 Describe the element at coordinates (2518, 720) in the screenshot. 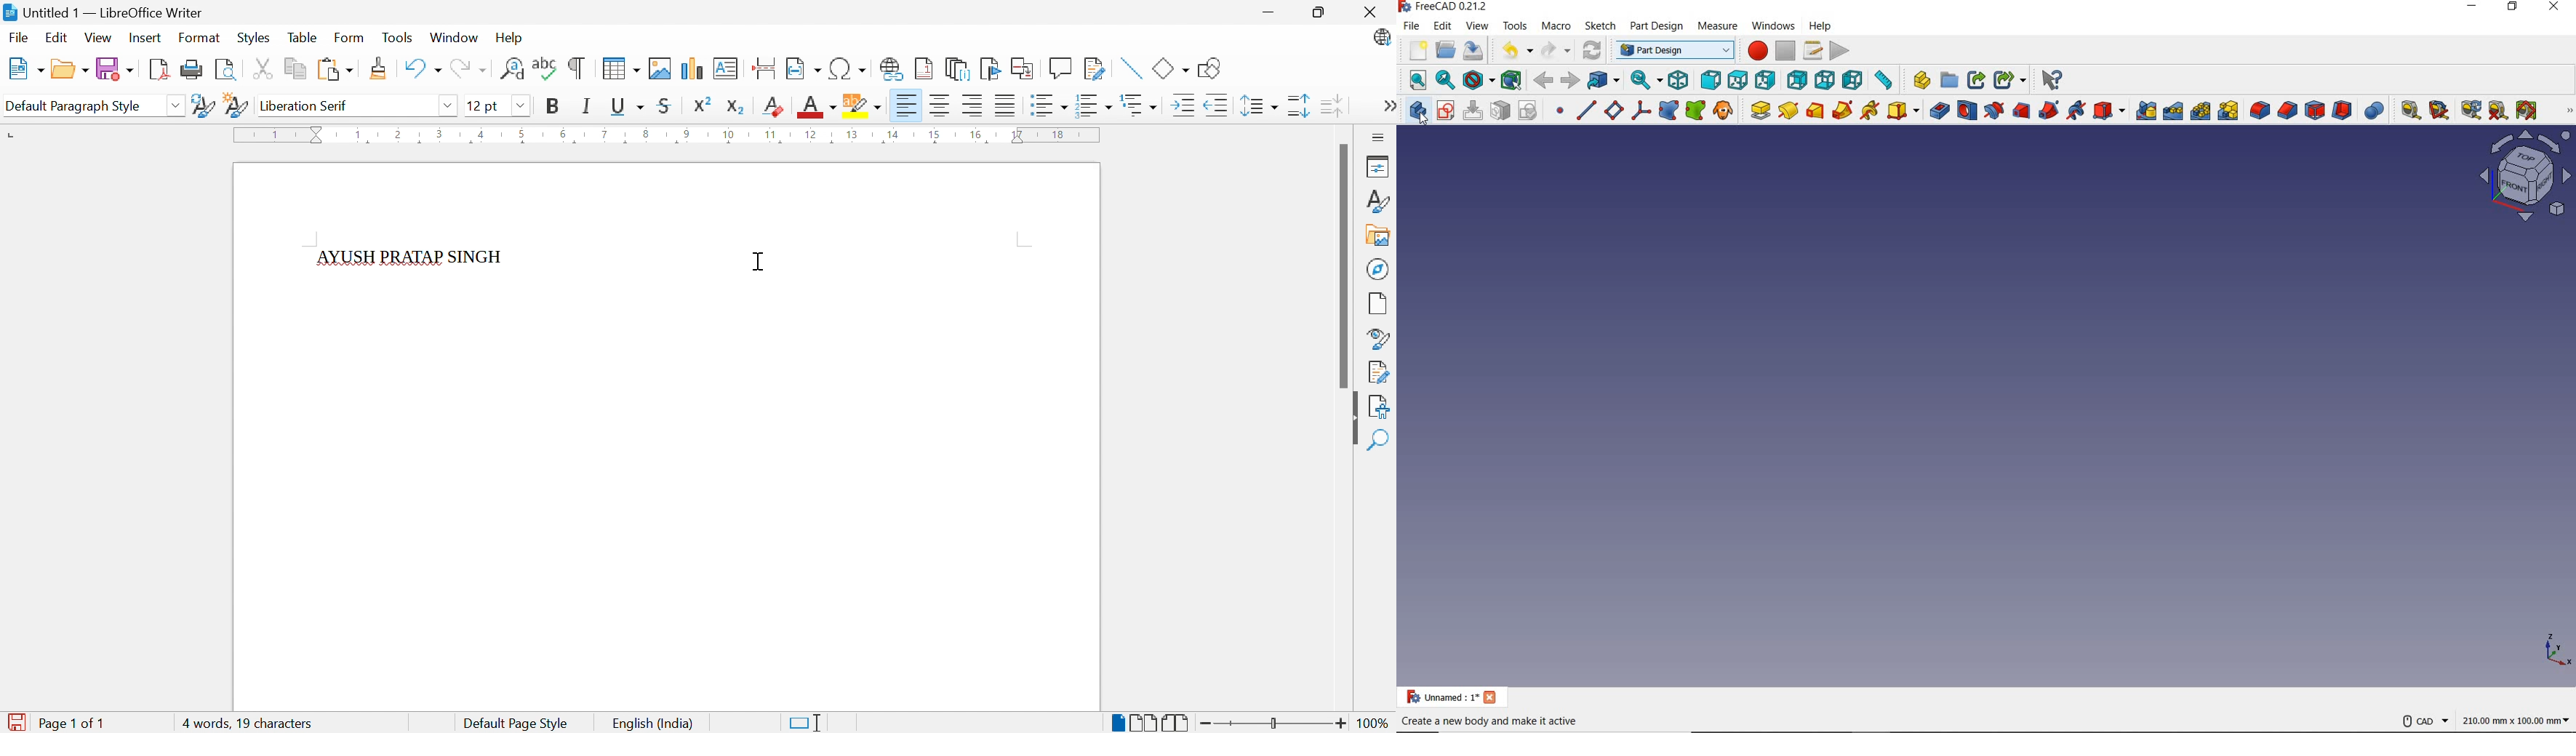

I see `dimensions` at that location.